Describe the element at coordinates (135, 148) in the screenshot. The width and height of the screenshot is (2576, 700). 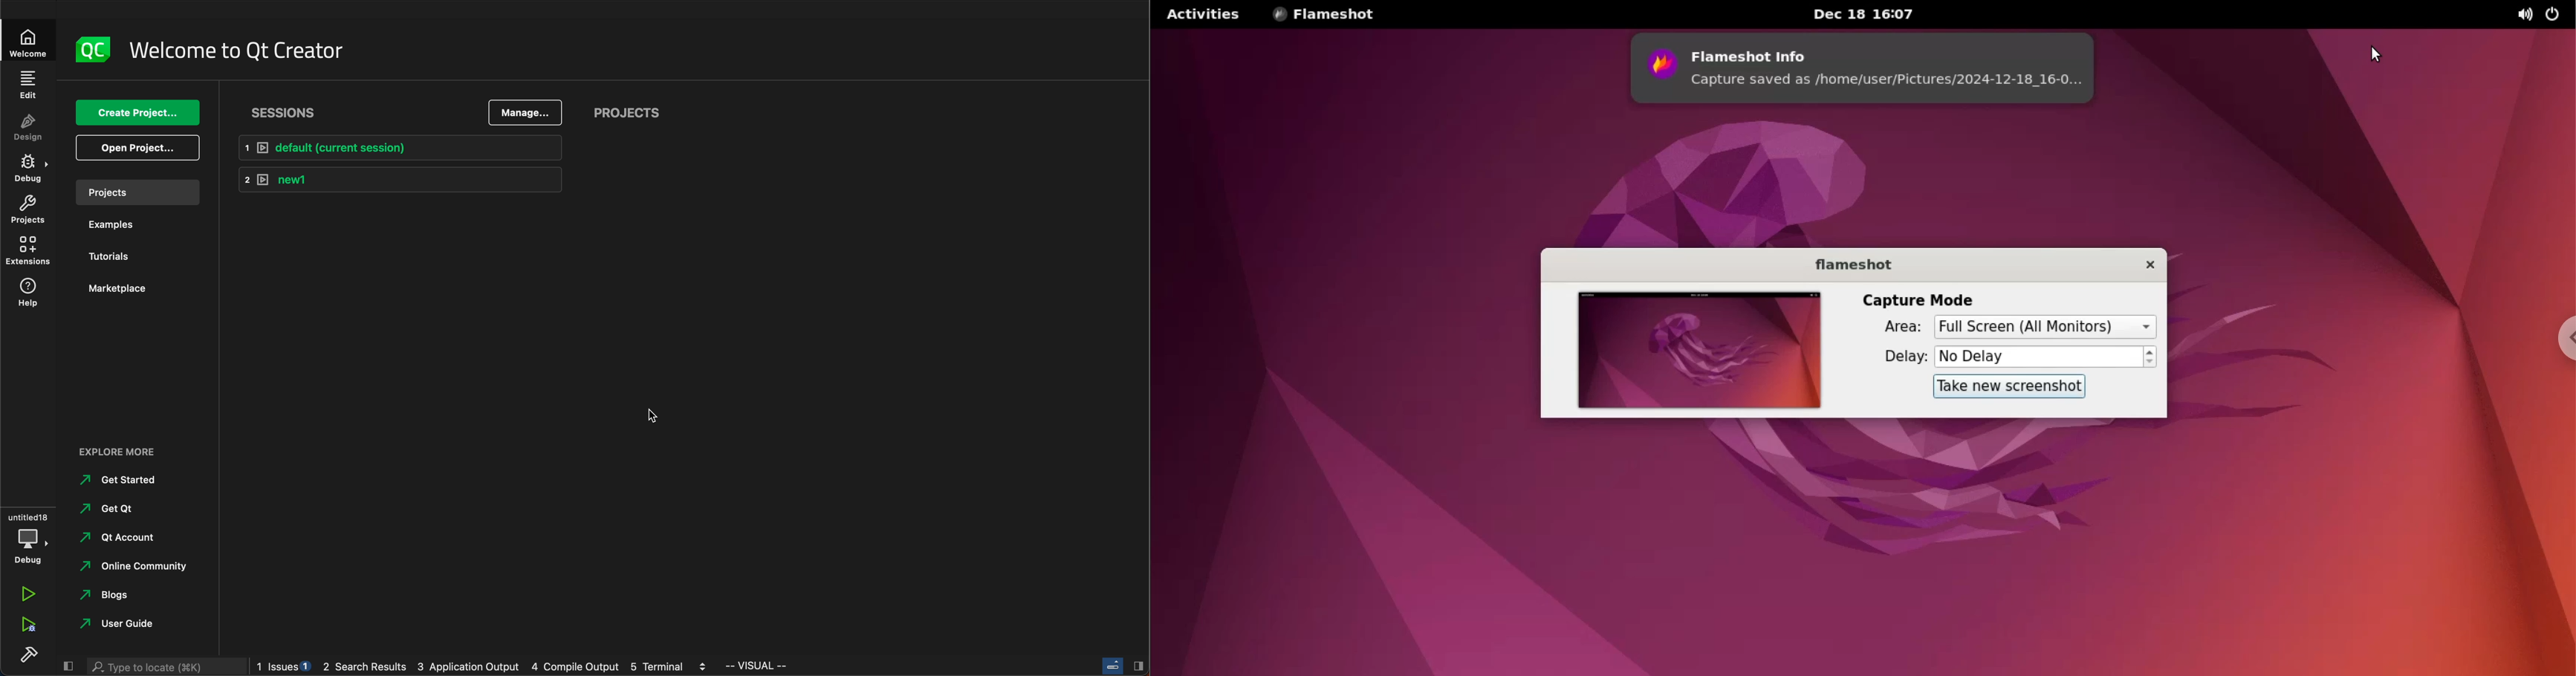
I see `open ` at that location.